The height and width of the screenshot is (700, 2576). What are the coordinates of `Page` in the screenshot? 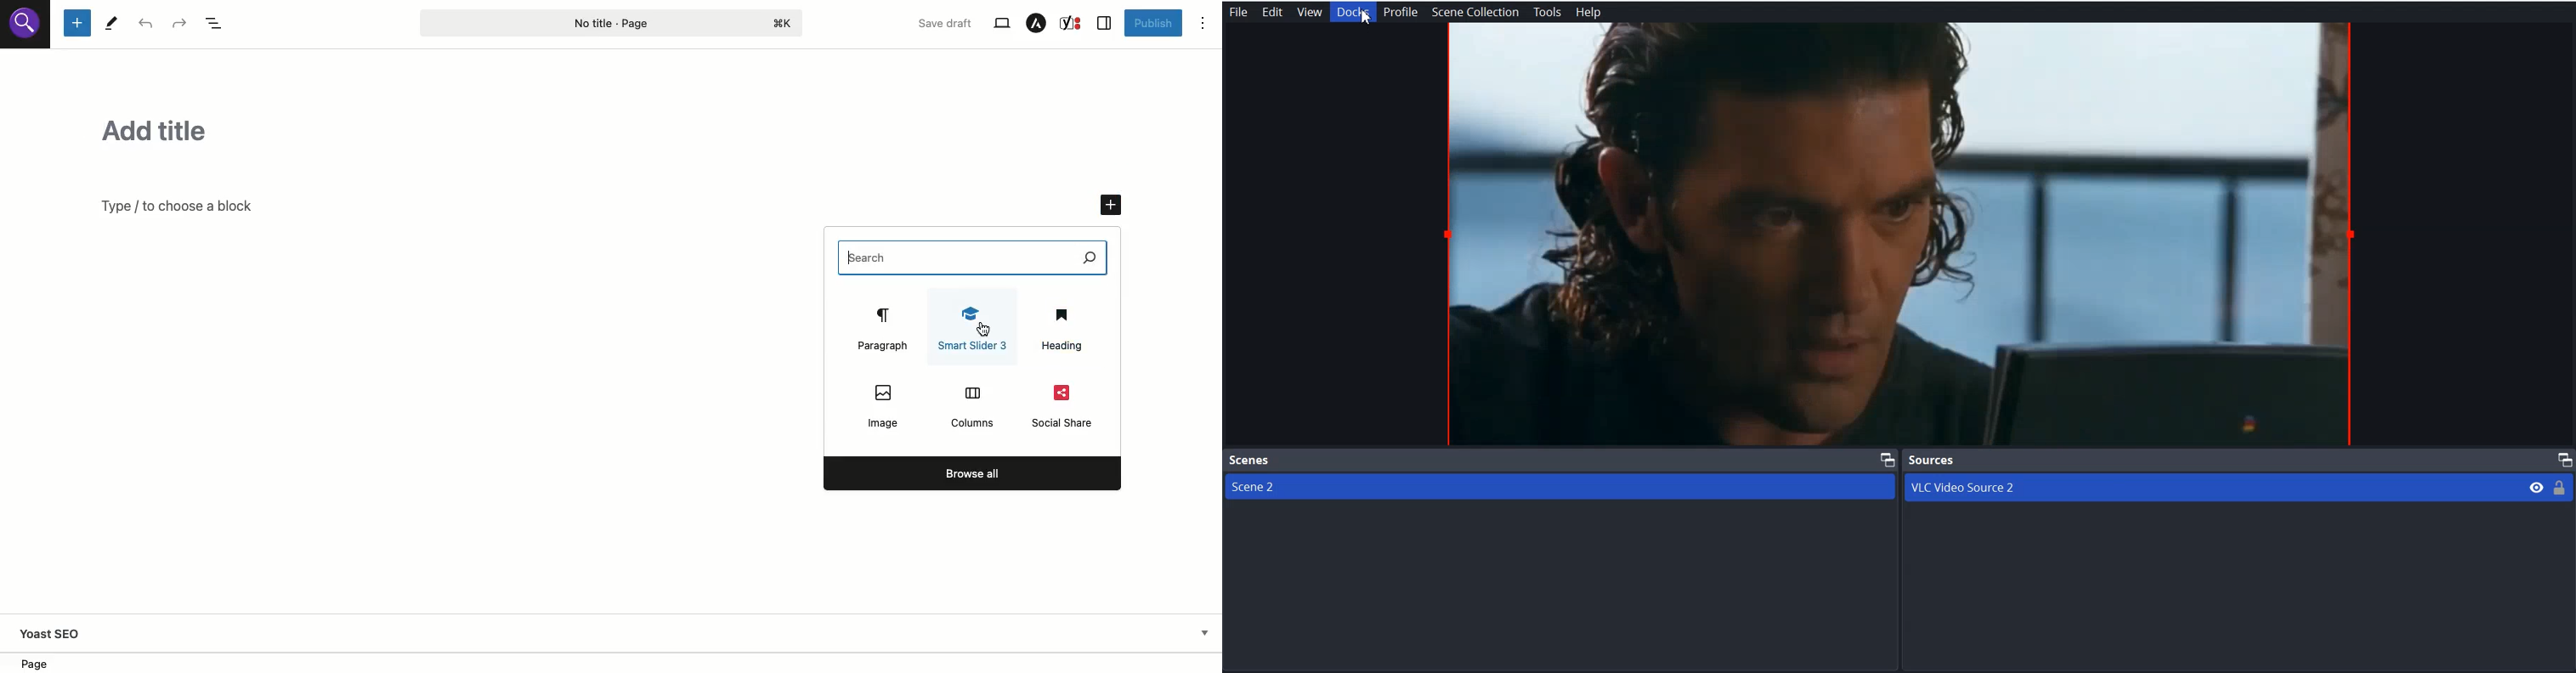 It's located at (612, 22).